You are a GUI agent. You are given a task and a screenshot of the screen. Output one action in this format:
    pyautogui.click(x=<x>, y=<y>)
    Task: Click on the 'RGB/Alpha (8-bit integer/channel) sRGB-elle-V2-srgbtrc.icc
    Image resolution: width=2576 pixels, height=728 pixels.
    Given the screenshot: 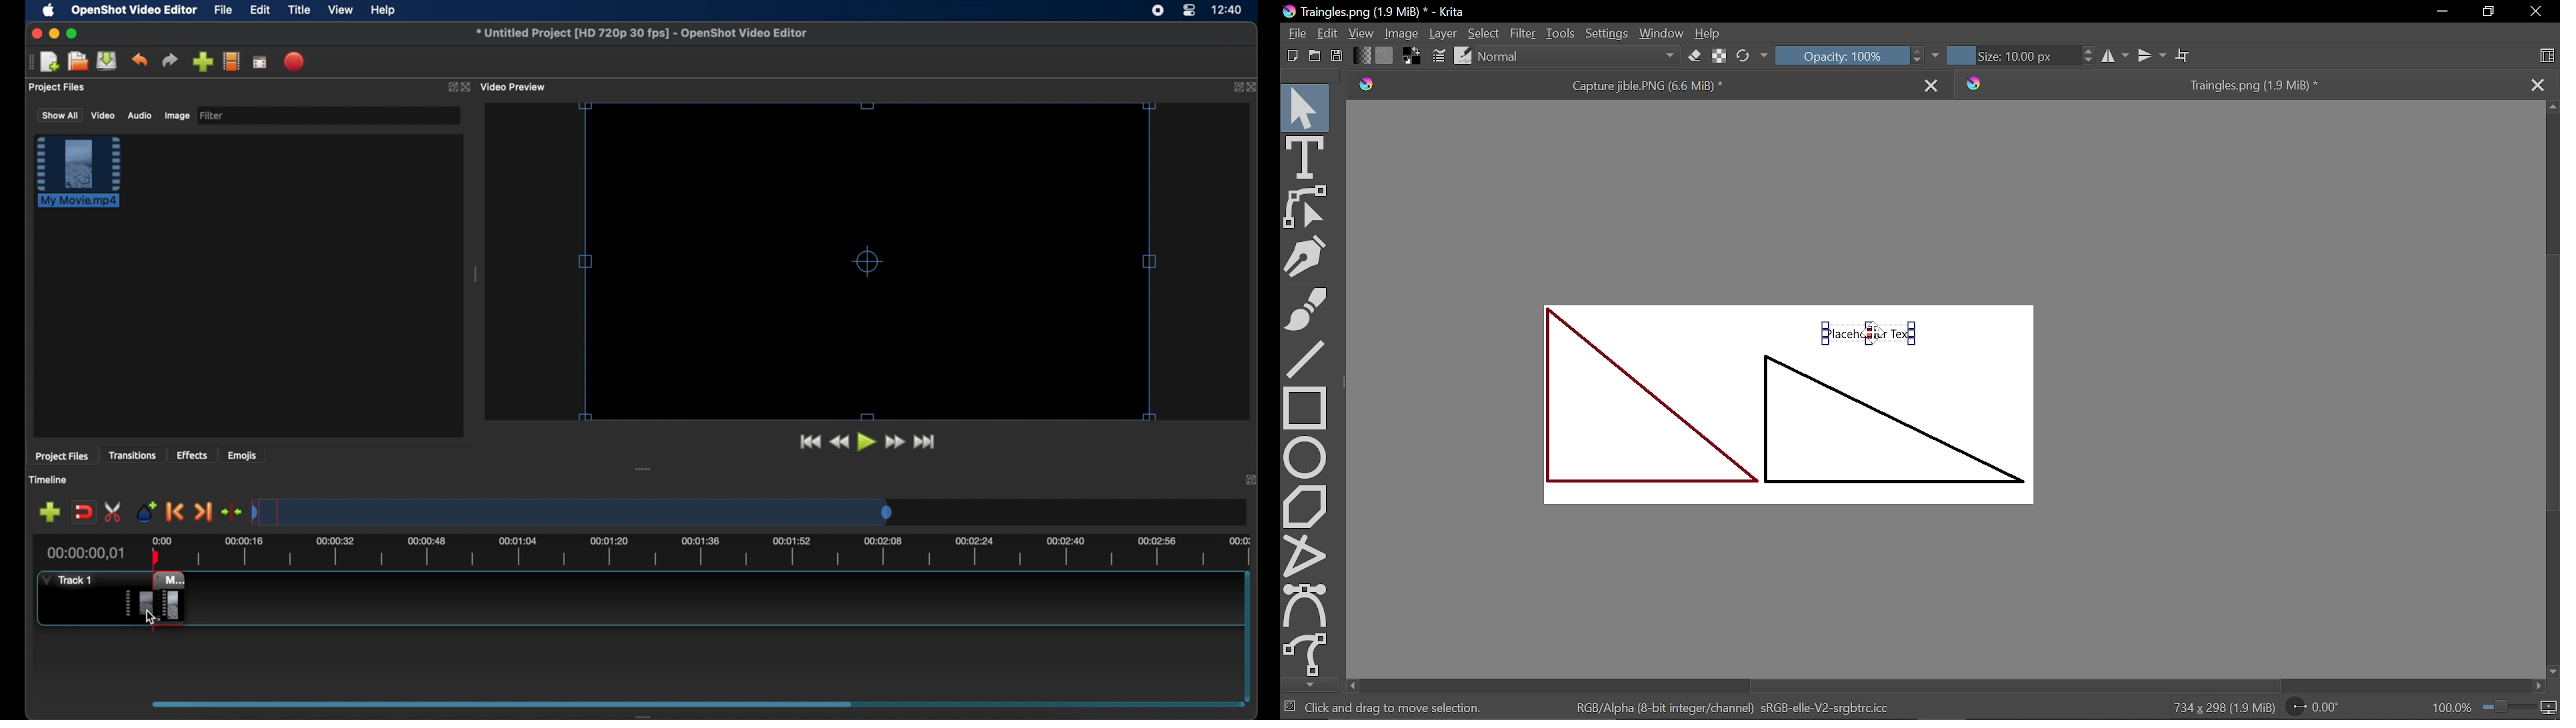 What is the action you would take?
    pyautogui.click(x=1738, y=707)
    